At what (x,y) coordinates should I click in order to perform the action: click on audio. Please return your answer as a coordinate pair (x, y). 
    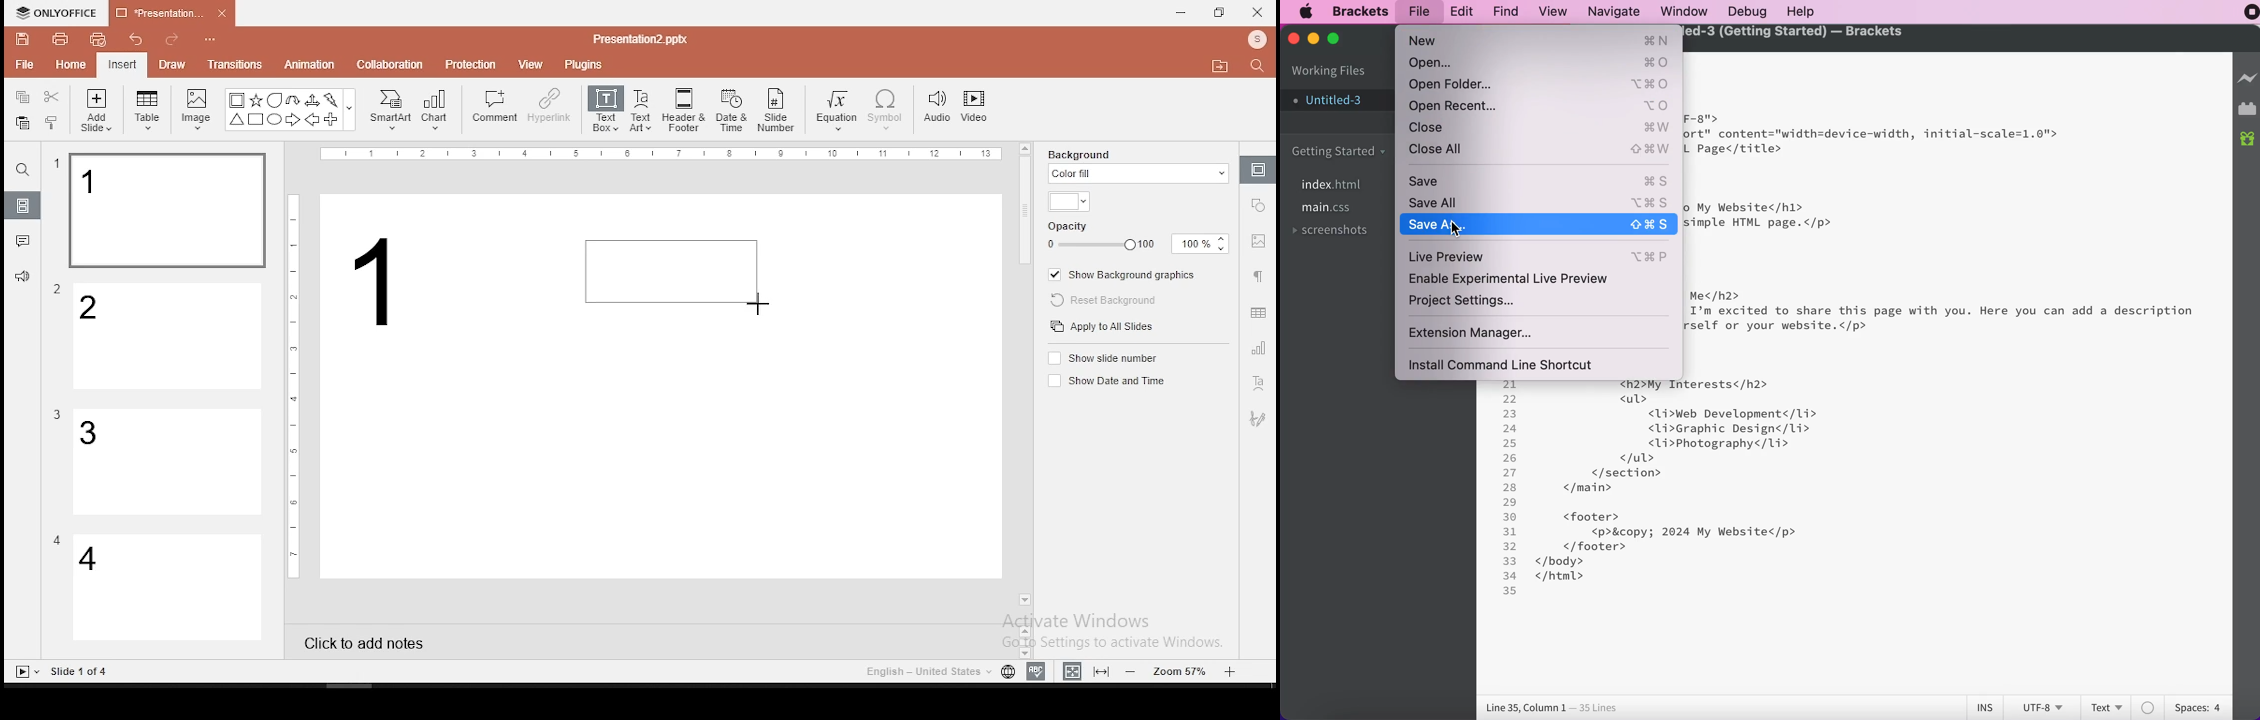
    Looking at the image, I should click on (937, 108).